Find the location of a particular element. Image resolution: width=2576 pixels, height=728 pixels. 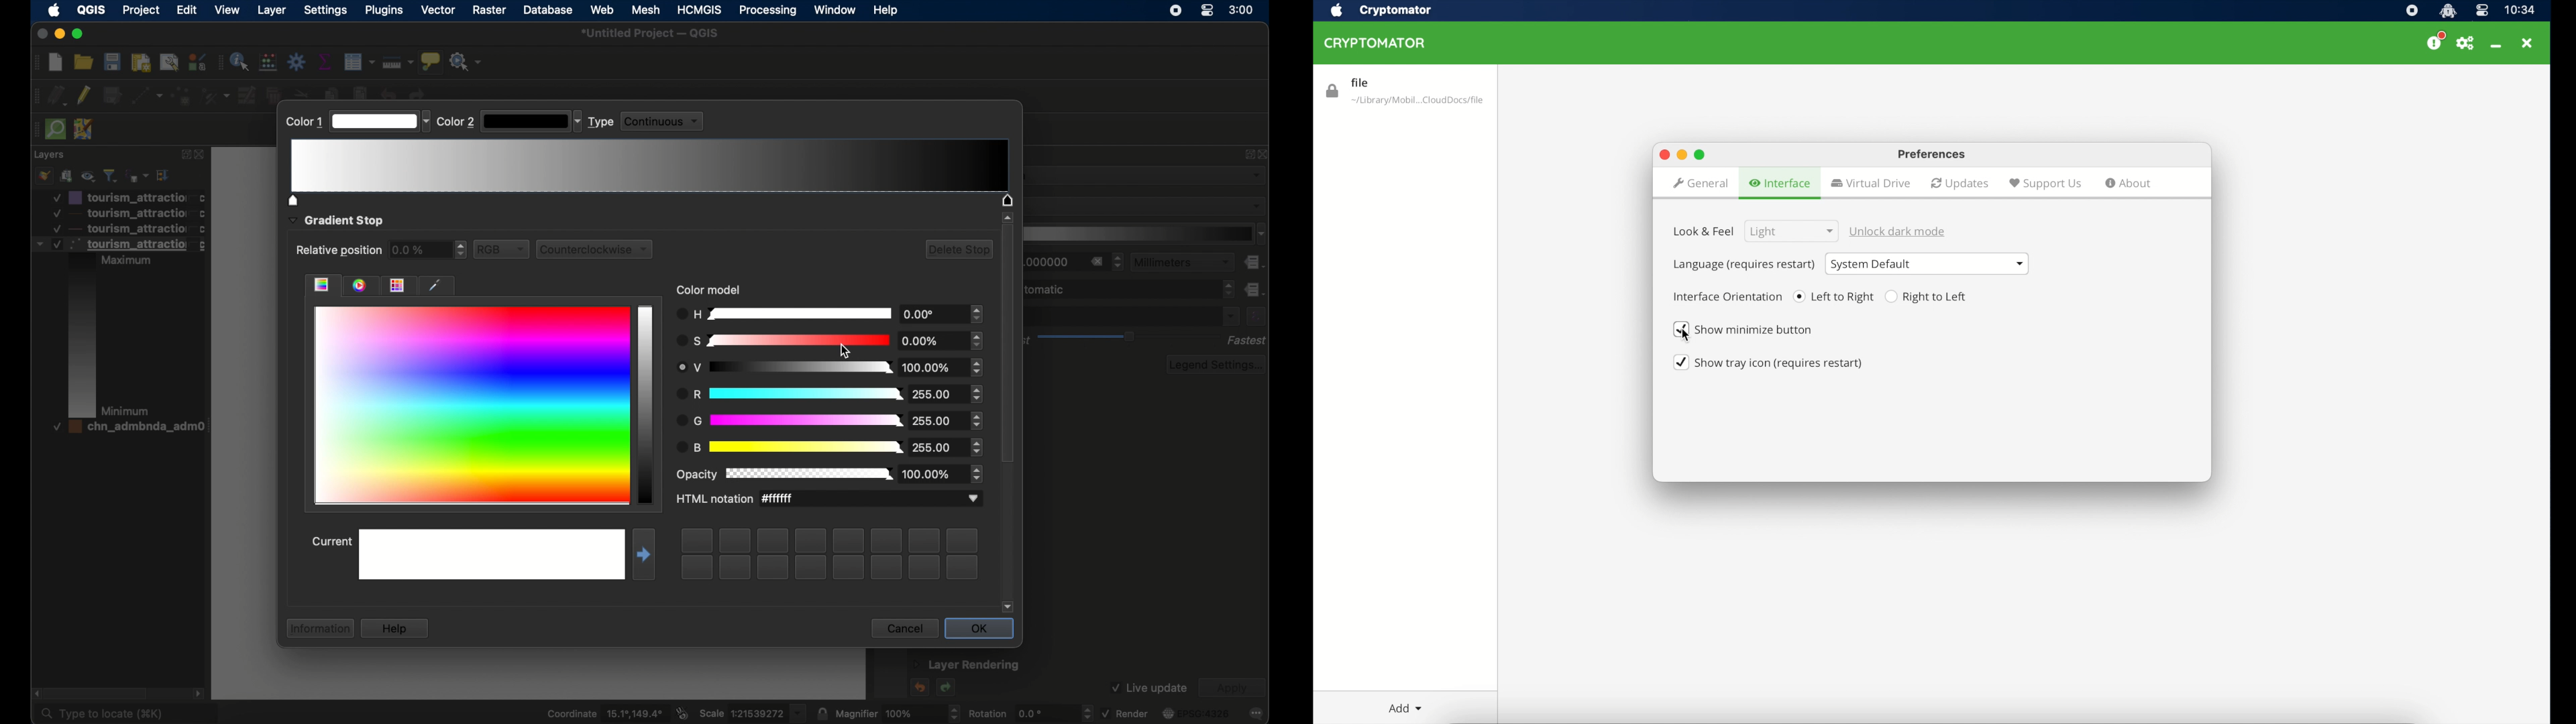

current edits is located at coordinates (58, 96).